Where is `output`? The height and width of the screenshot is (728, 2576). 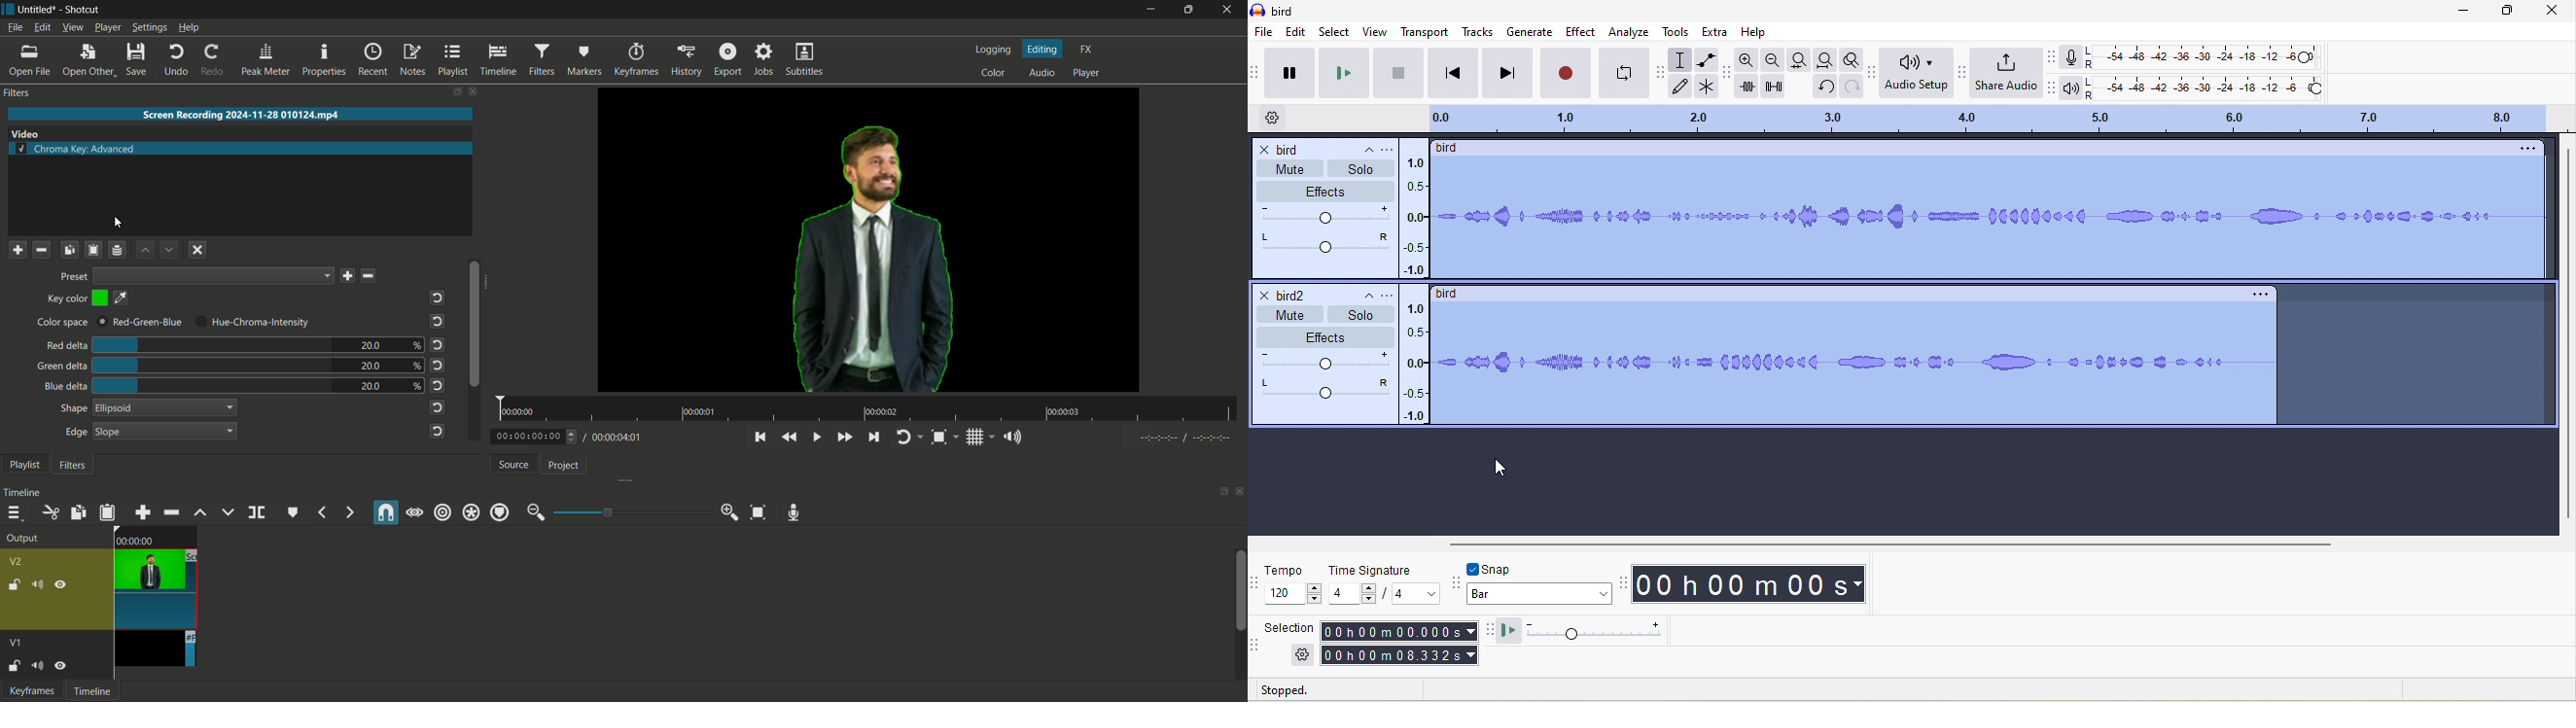
output is located at coordinates (21, 538).